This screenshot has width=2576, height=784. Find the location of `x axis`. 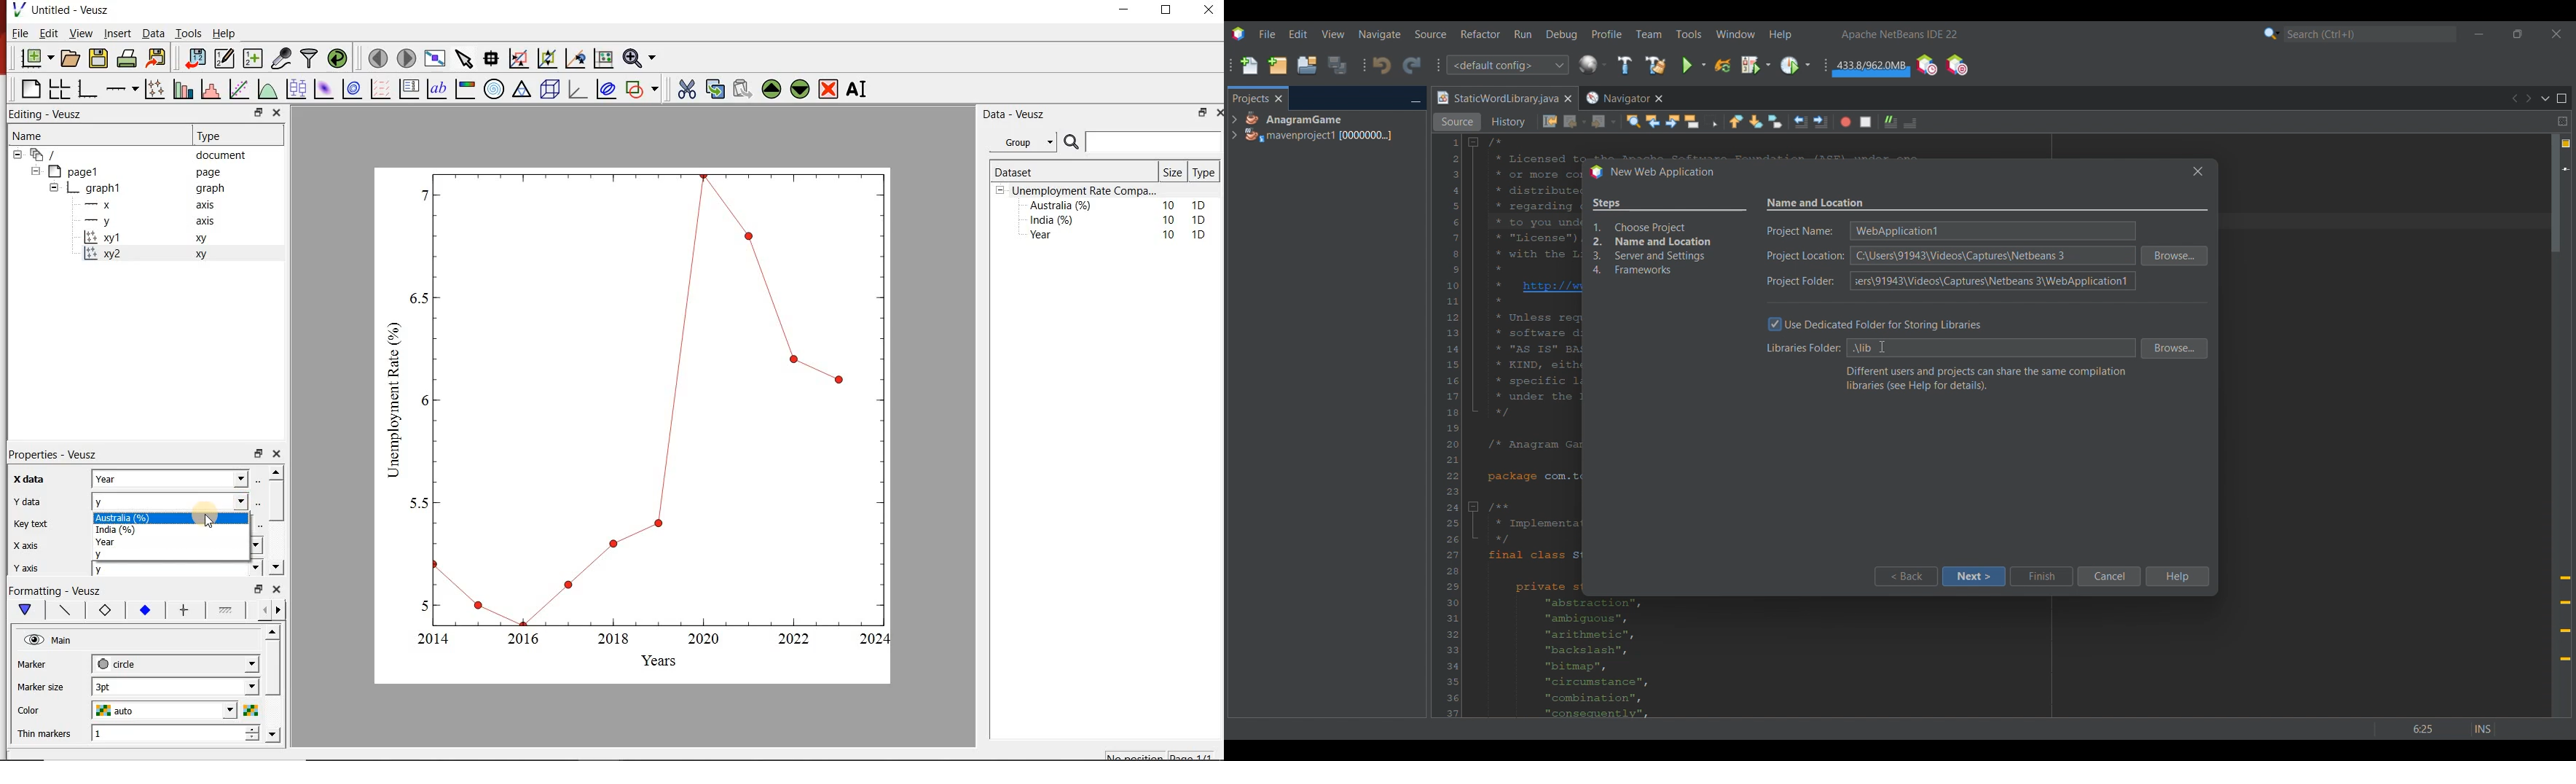

x axis is located at coordinates (156, 204).